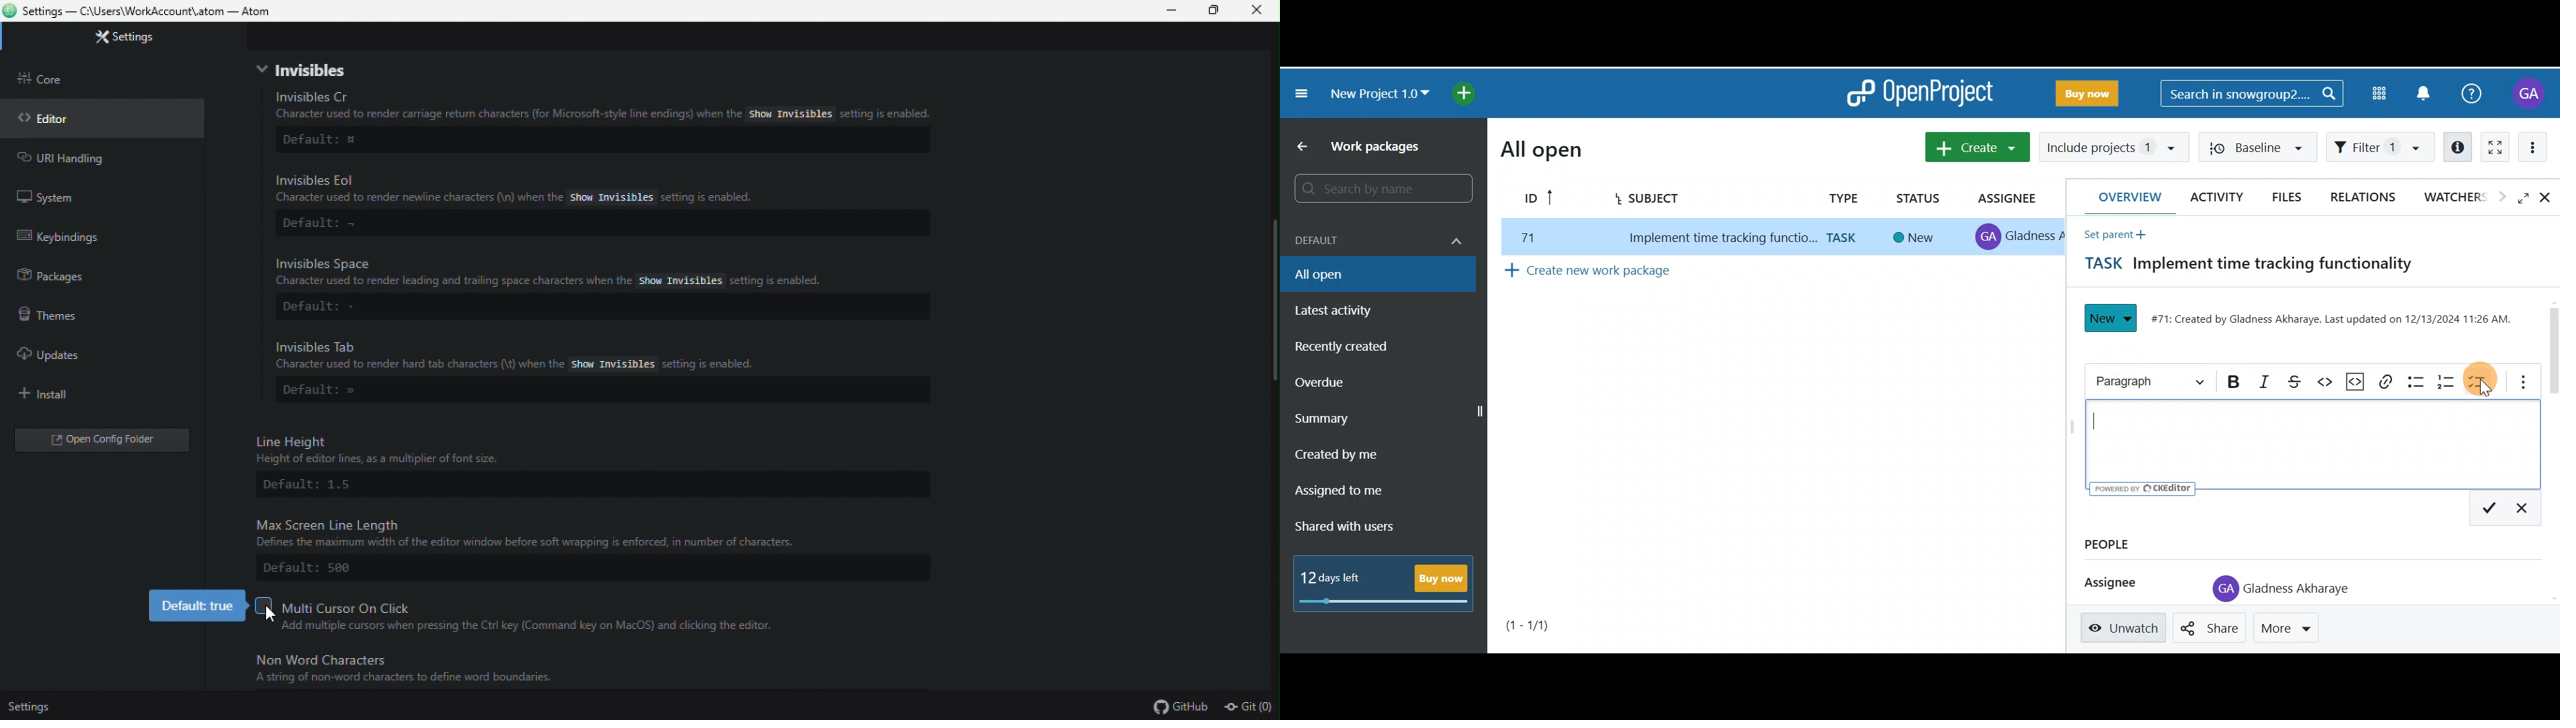  What do you see at coordinates (2528, 94) in the screenshot?
I see `Account name` at bounding box center [2528, 94].